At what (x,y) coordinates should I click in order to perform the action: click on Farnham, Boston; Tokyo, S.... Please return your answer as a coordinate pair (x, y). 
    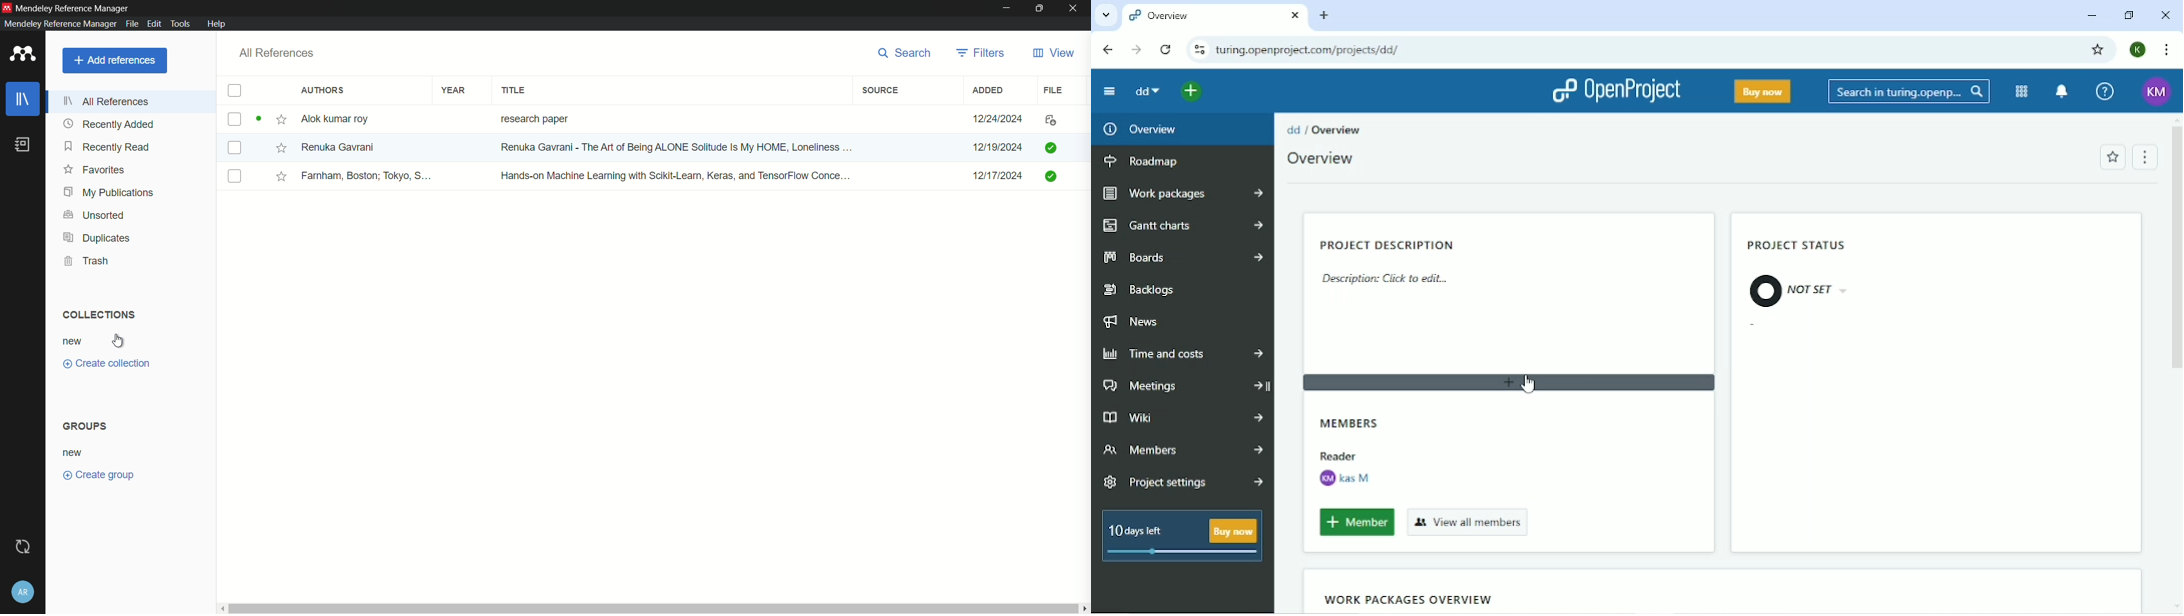
    Looking at the image, I should click on (369, 176).